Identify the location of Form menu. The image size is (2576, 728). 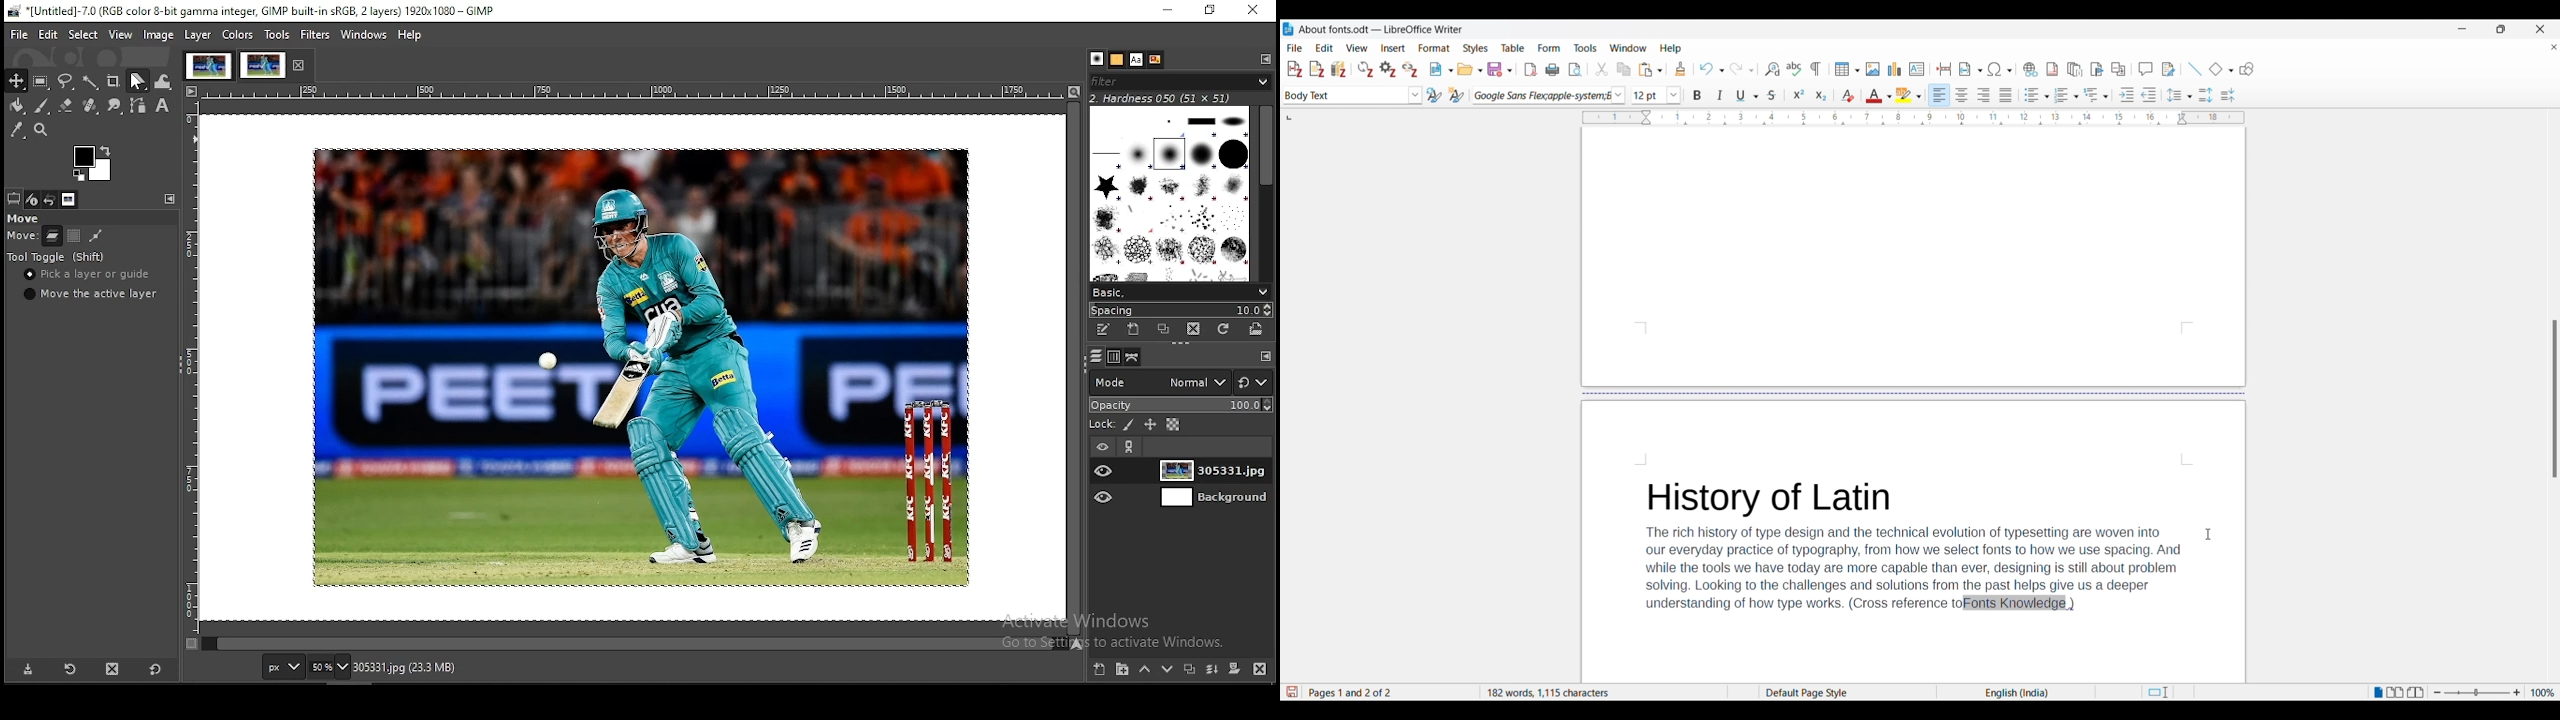
(1549, 48).